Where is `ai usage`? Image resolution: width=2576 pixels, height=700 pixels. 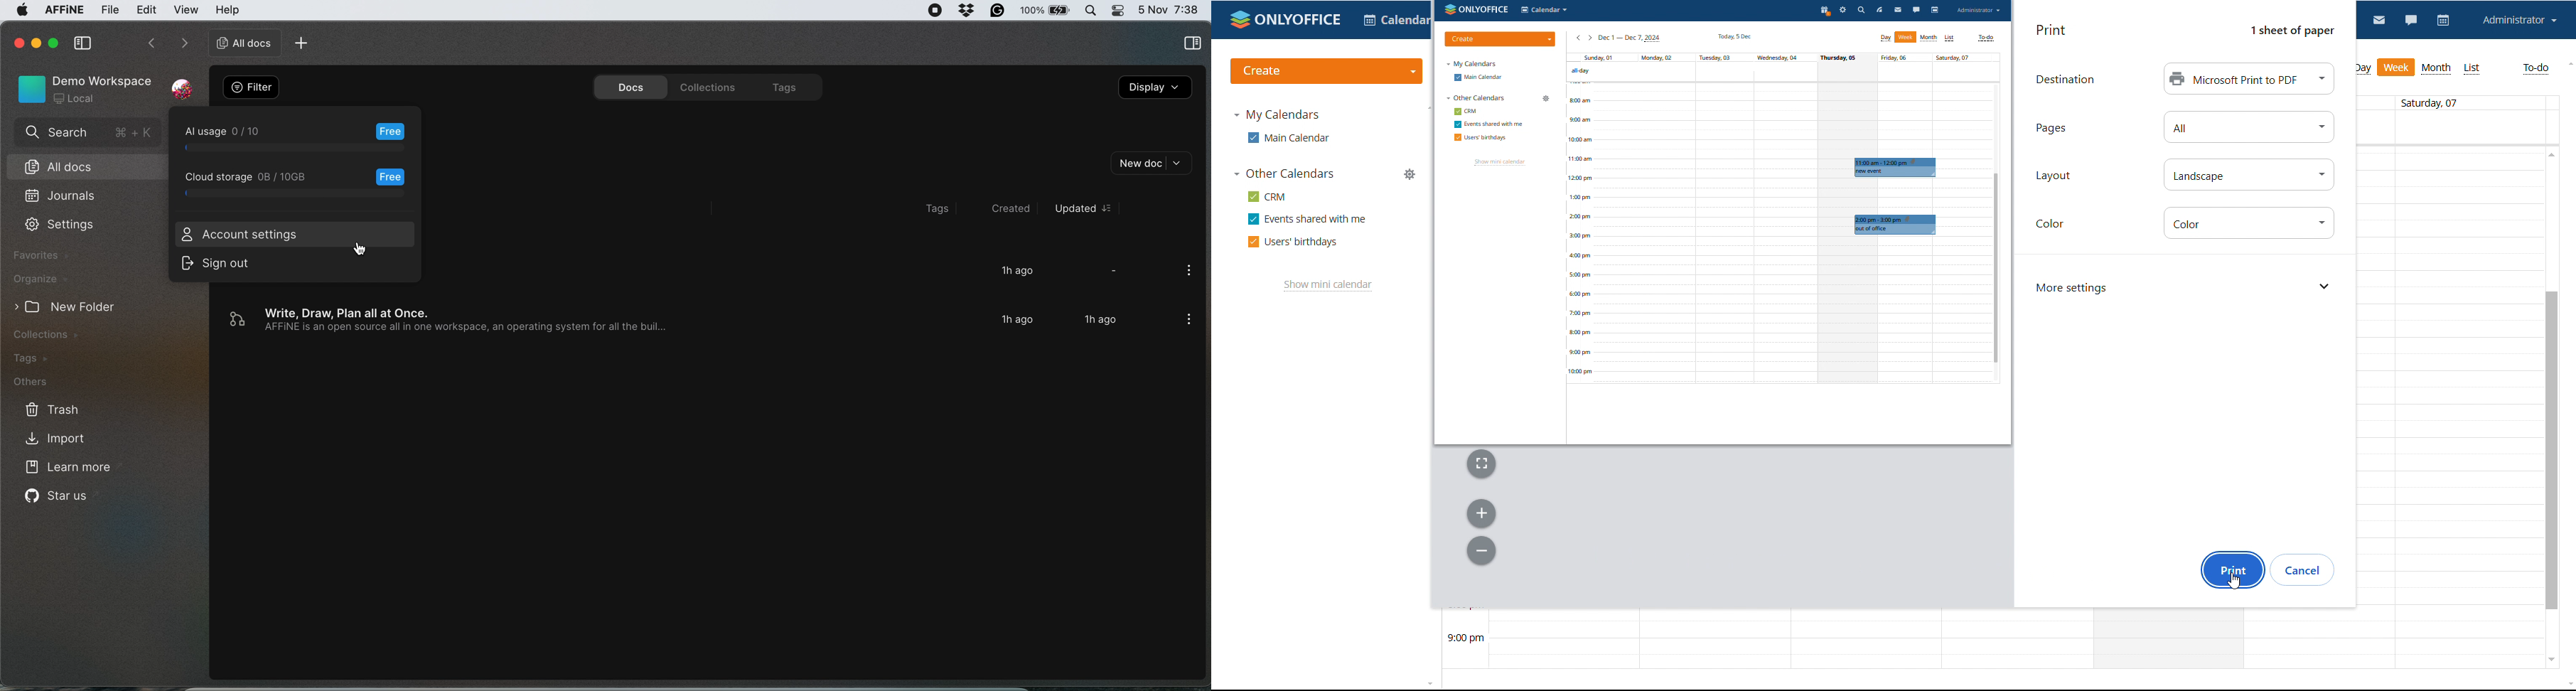 ai usage is located at coordinates (298, 137).